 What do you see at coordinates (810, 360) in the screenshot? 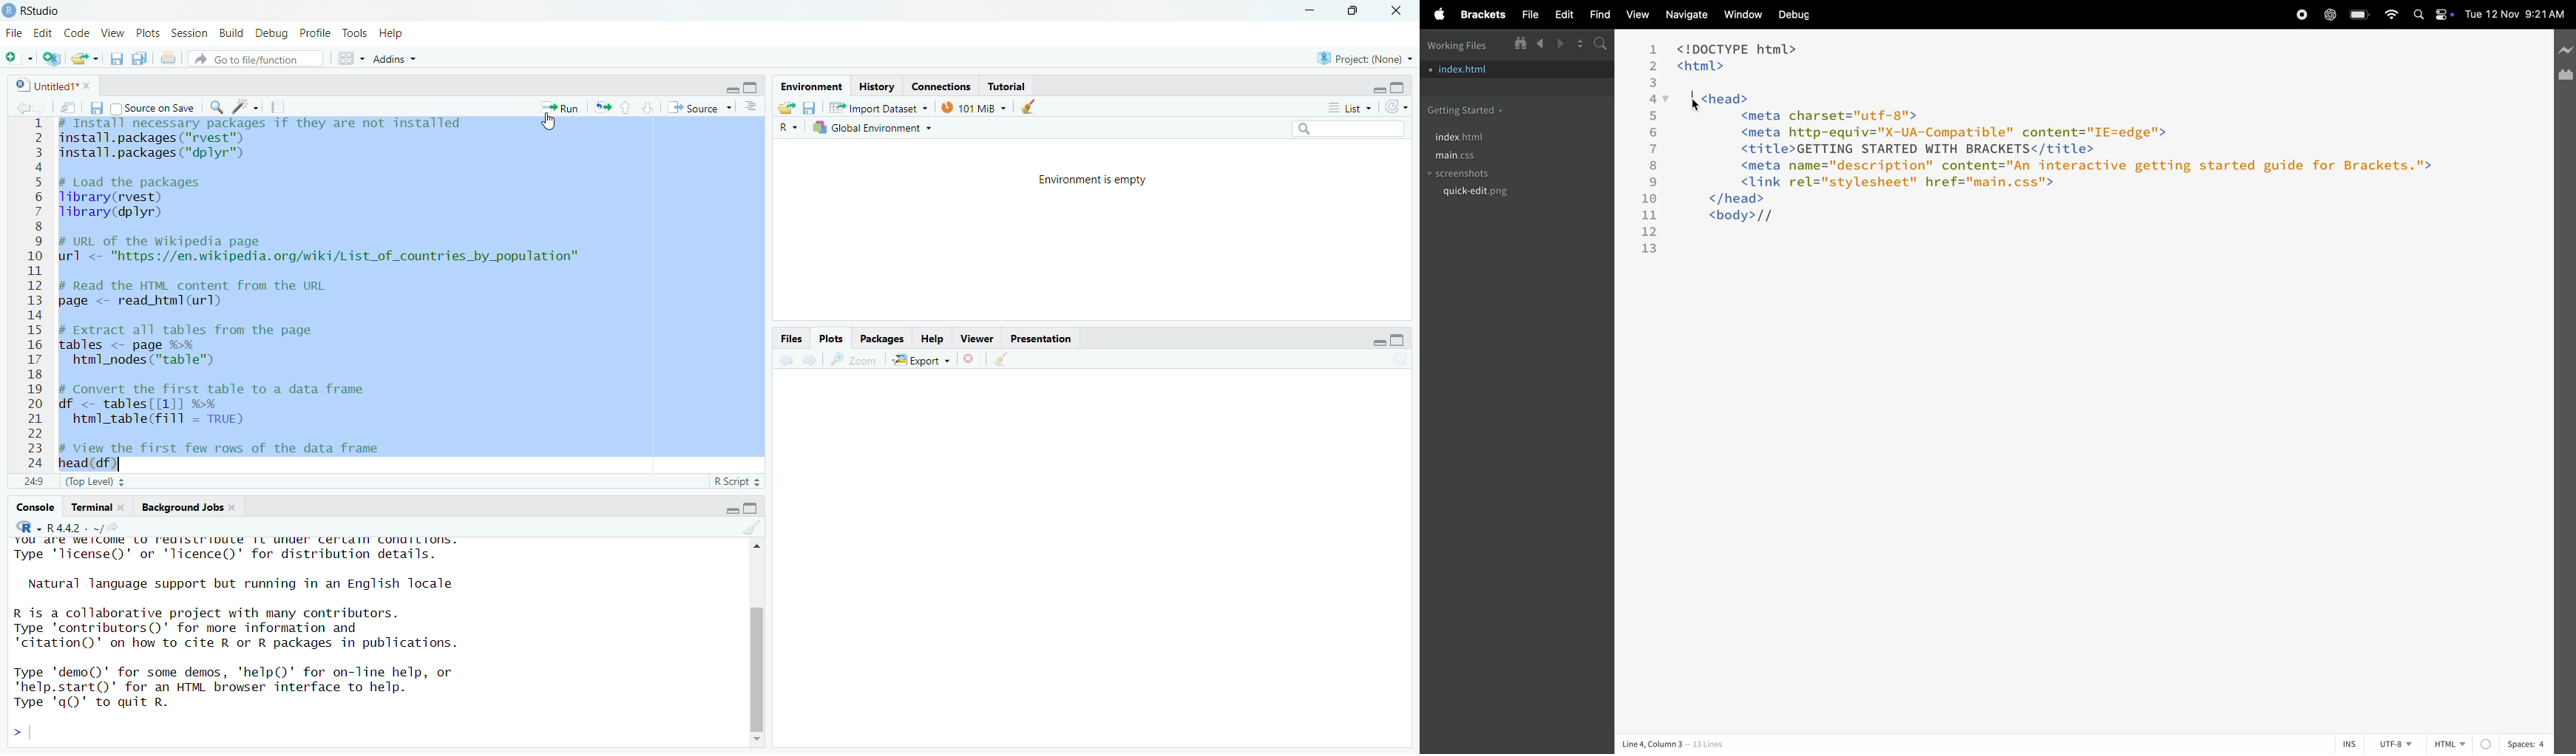
I see `forward` at bounding box center [810, 360].